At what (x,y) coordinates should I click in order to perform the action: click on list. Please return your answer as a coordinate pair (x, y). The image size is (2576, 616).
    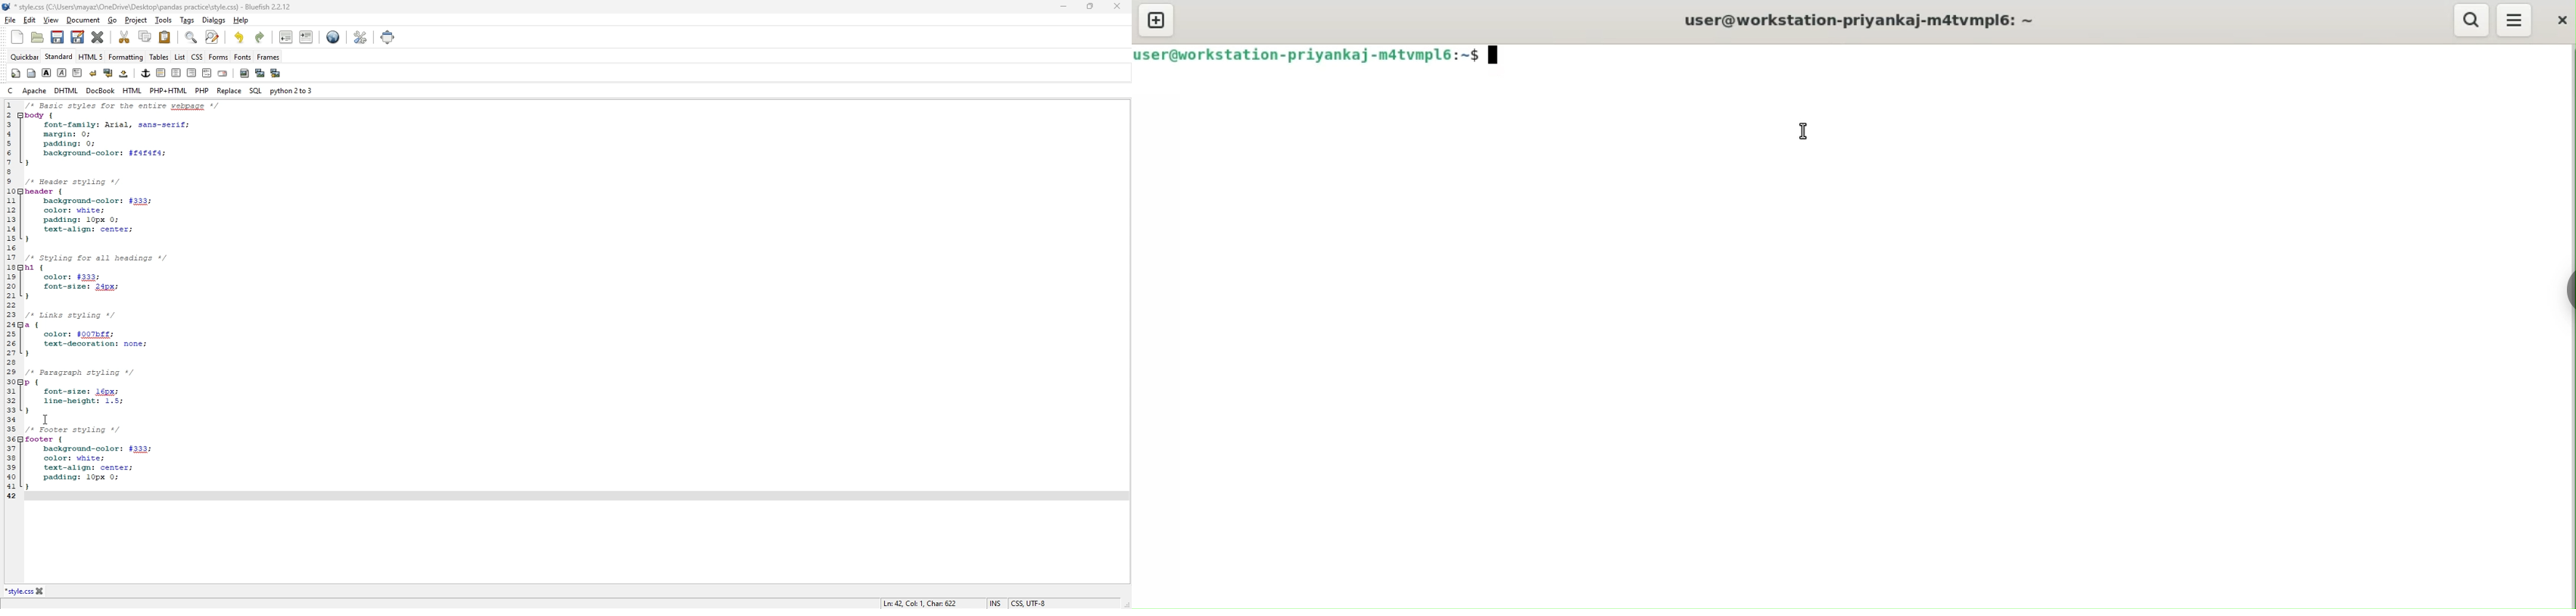
    Looking at the image, I should click on (180, 57).